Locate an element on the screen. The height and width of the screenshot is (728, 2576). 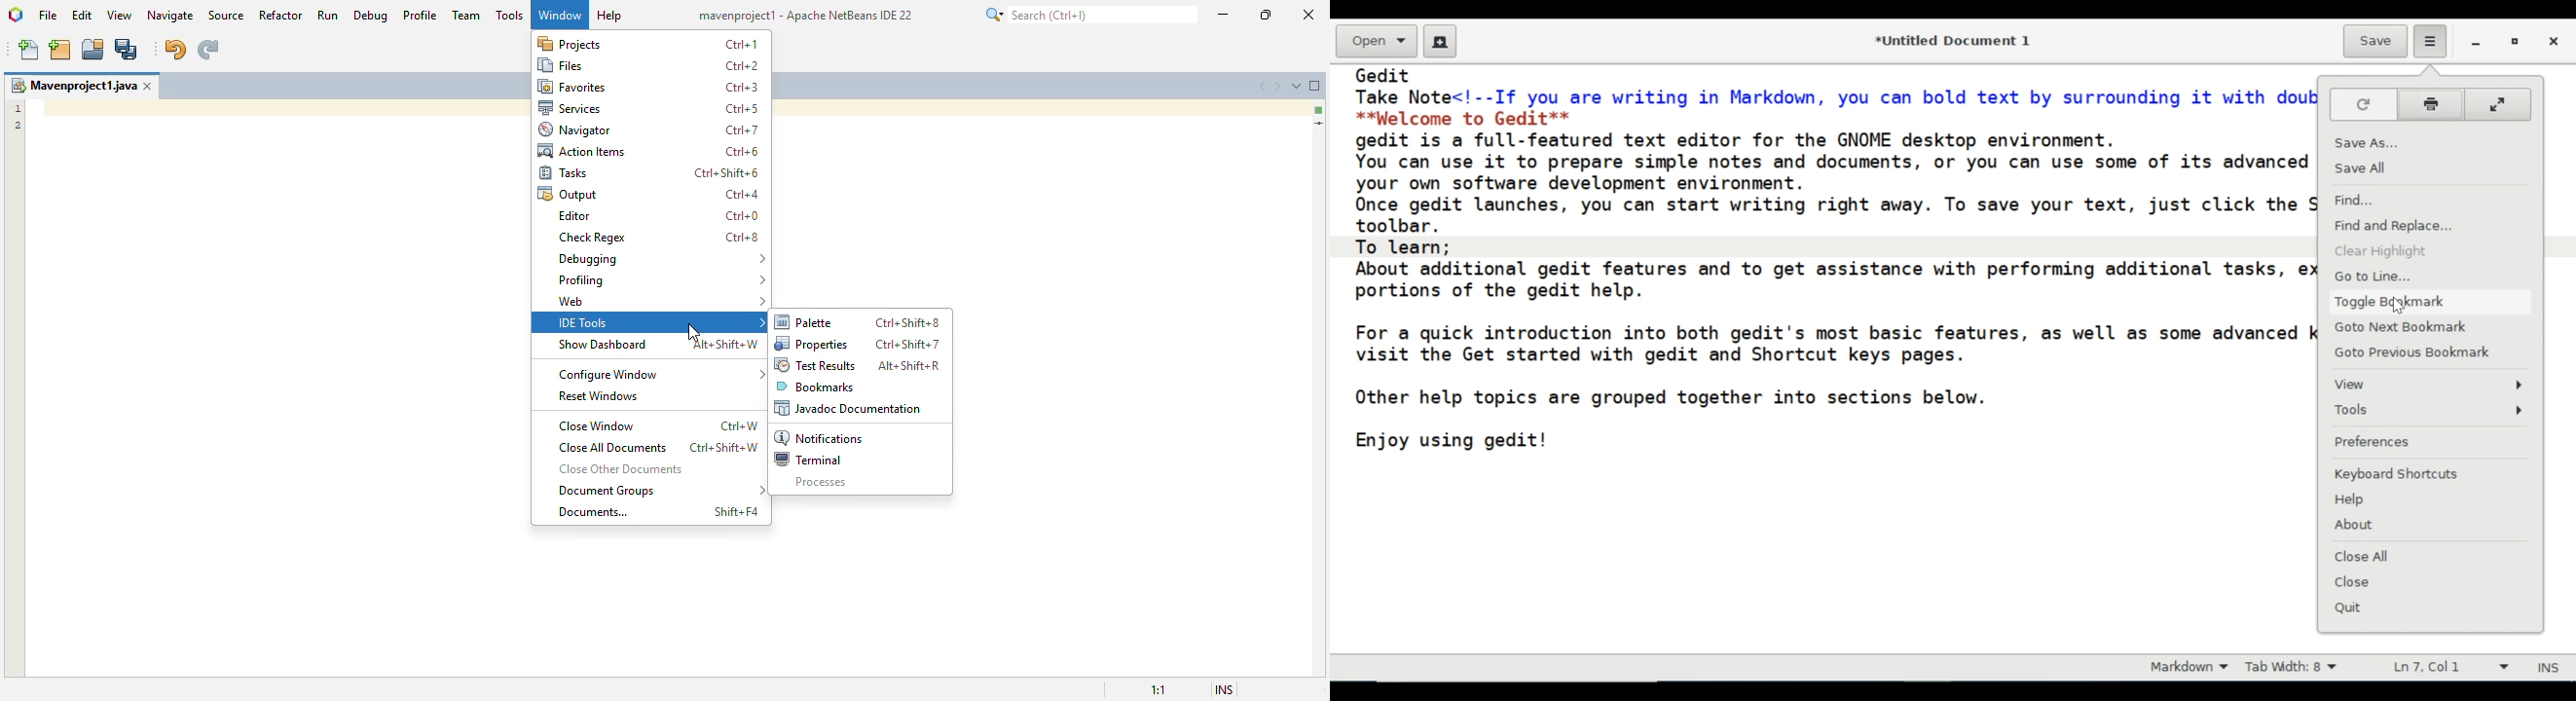
new project is located at coordinates (60, 50).